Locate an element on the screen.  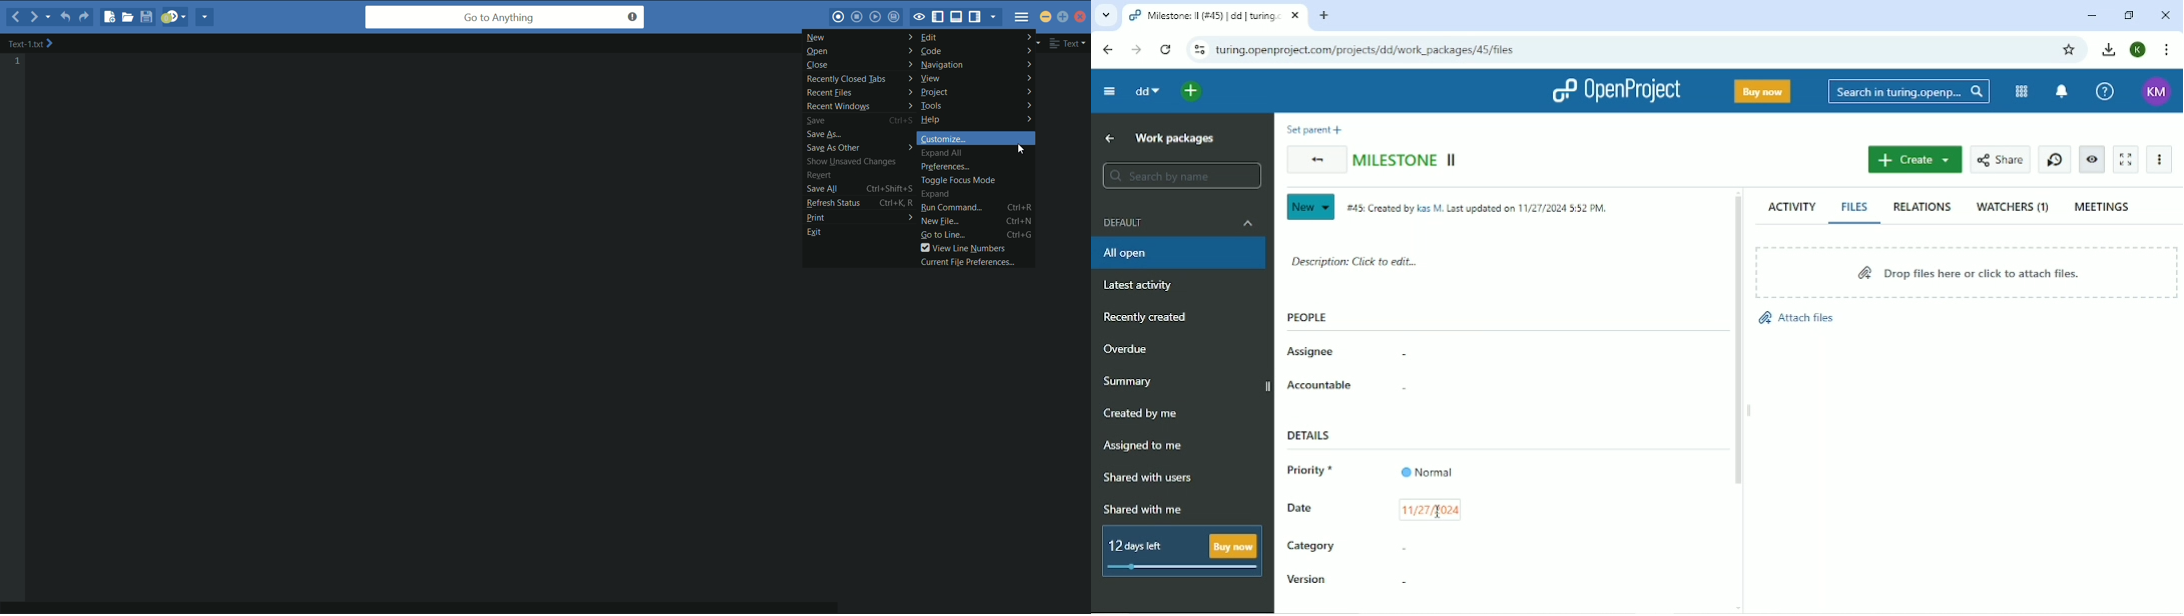
cursor is located at coordinates (1436, 512).